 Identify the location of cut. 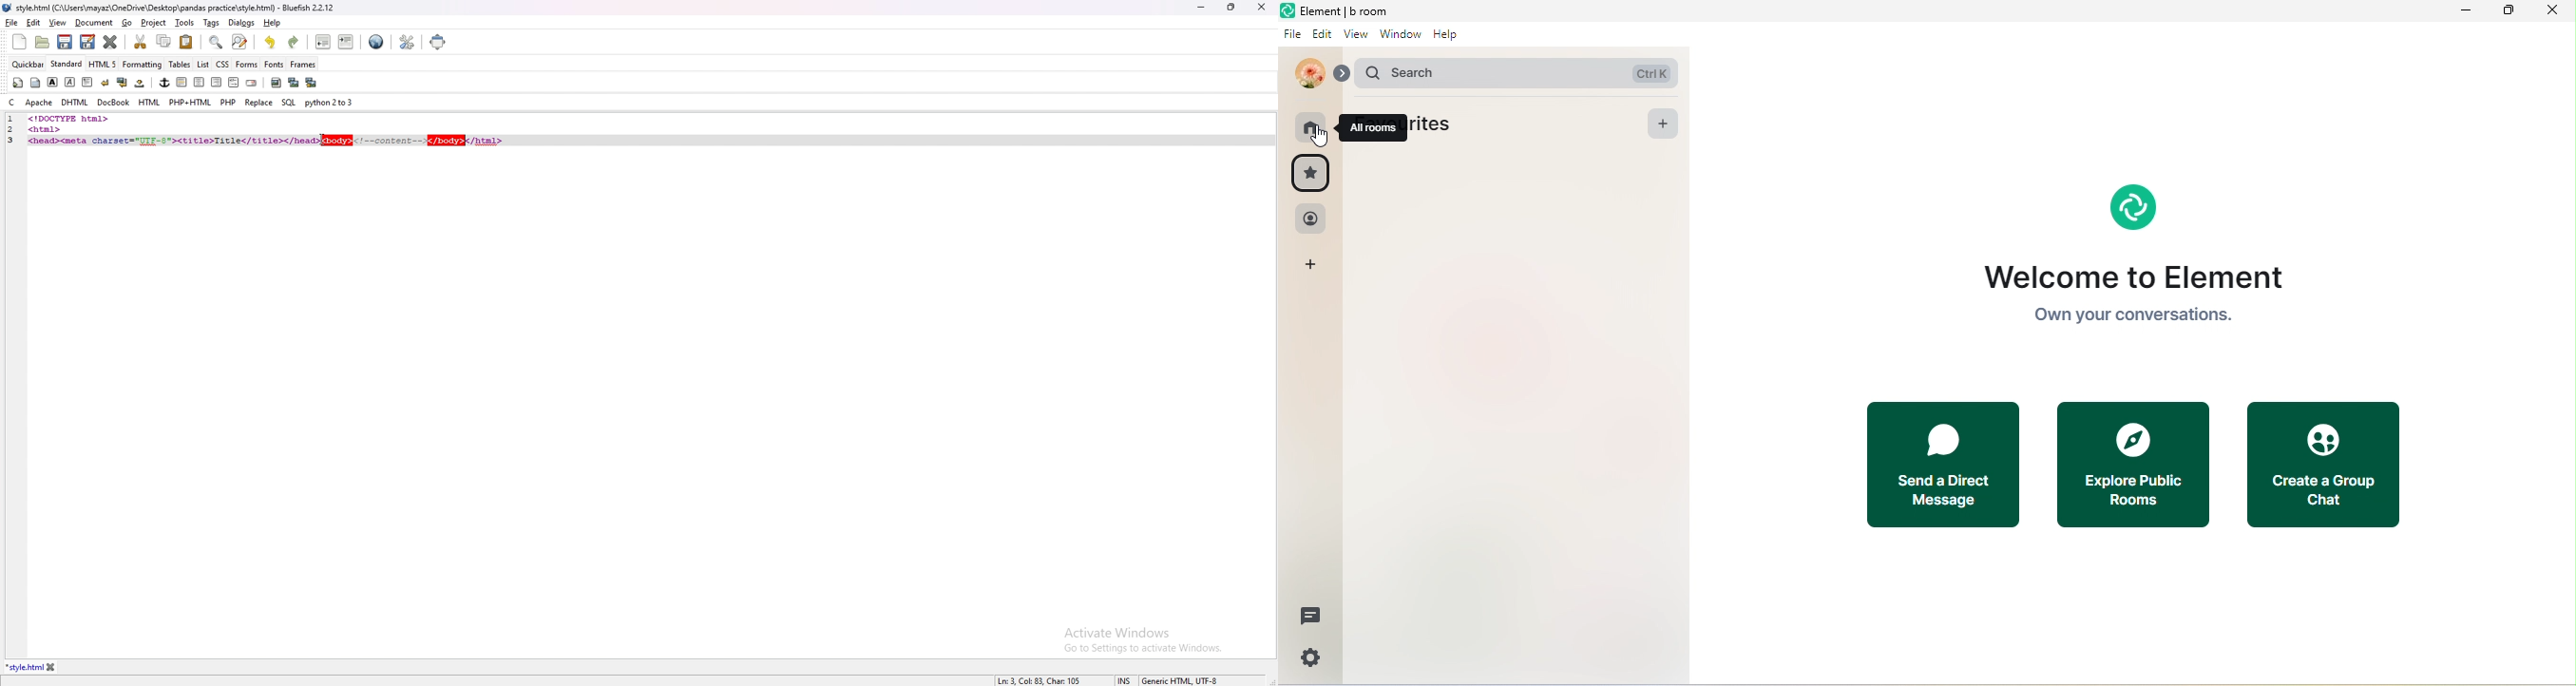
(142, 41).